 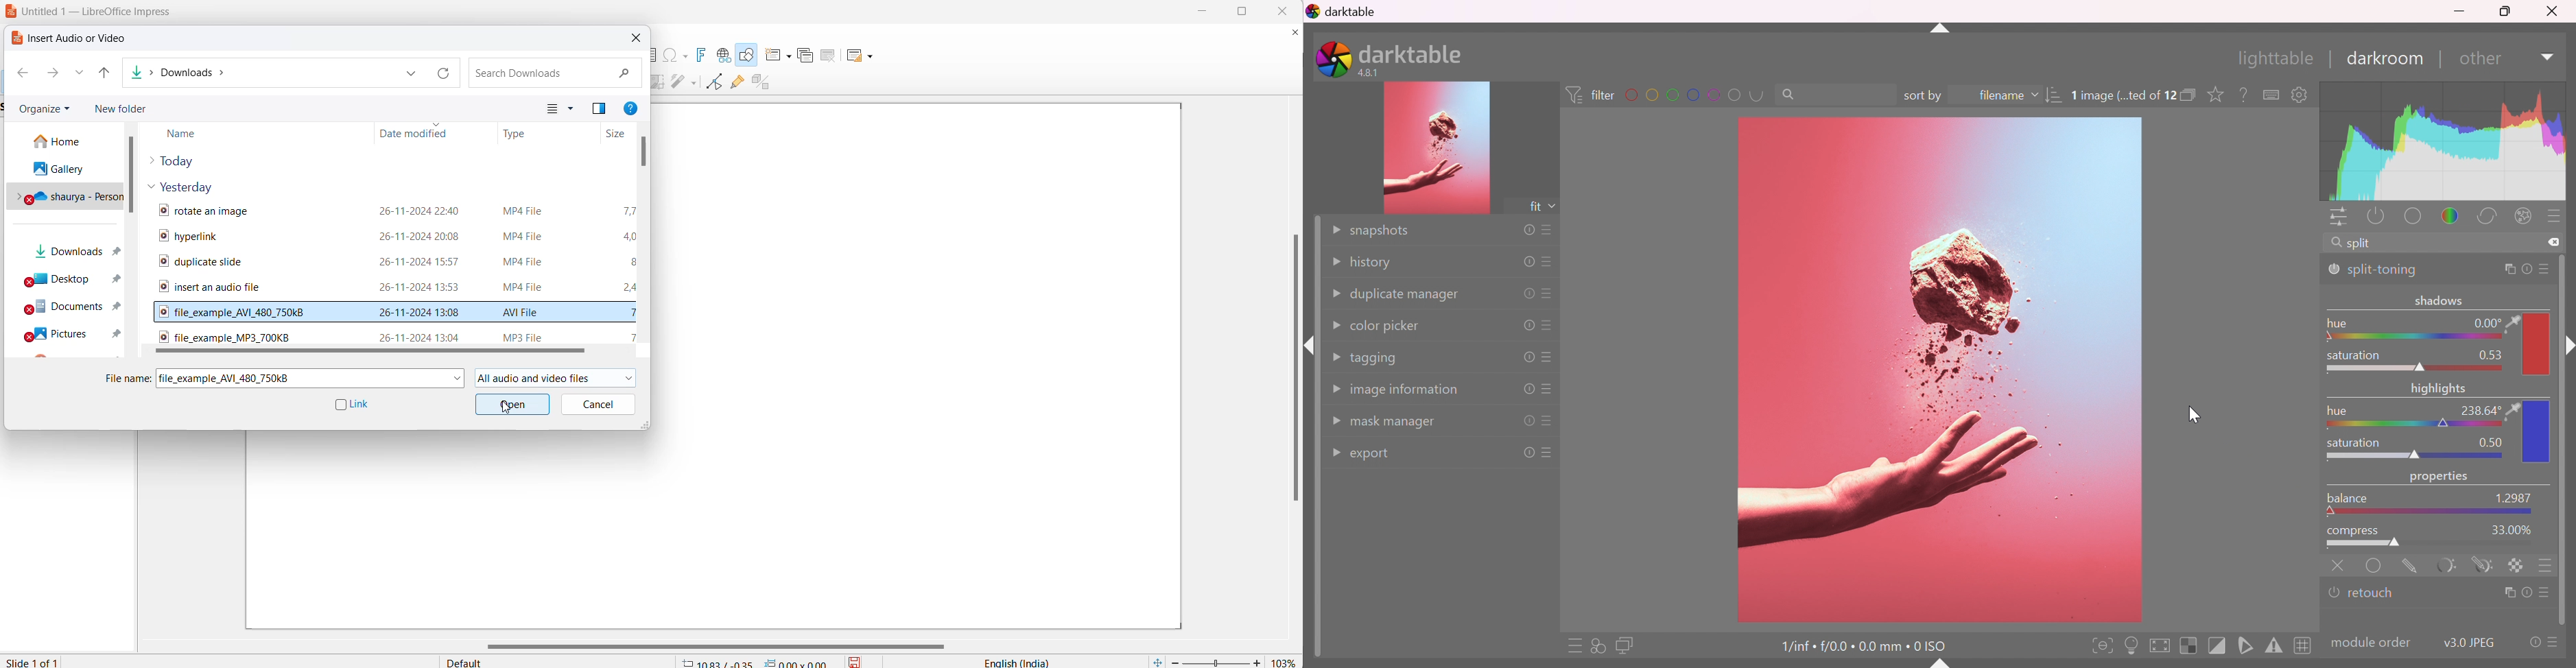 I want to click on presets, so click(x=1549, y=454).